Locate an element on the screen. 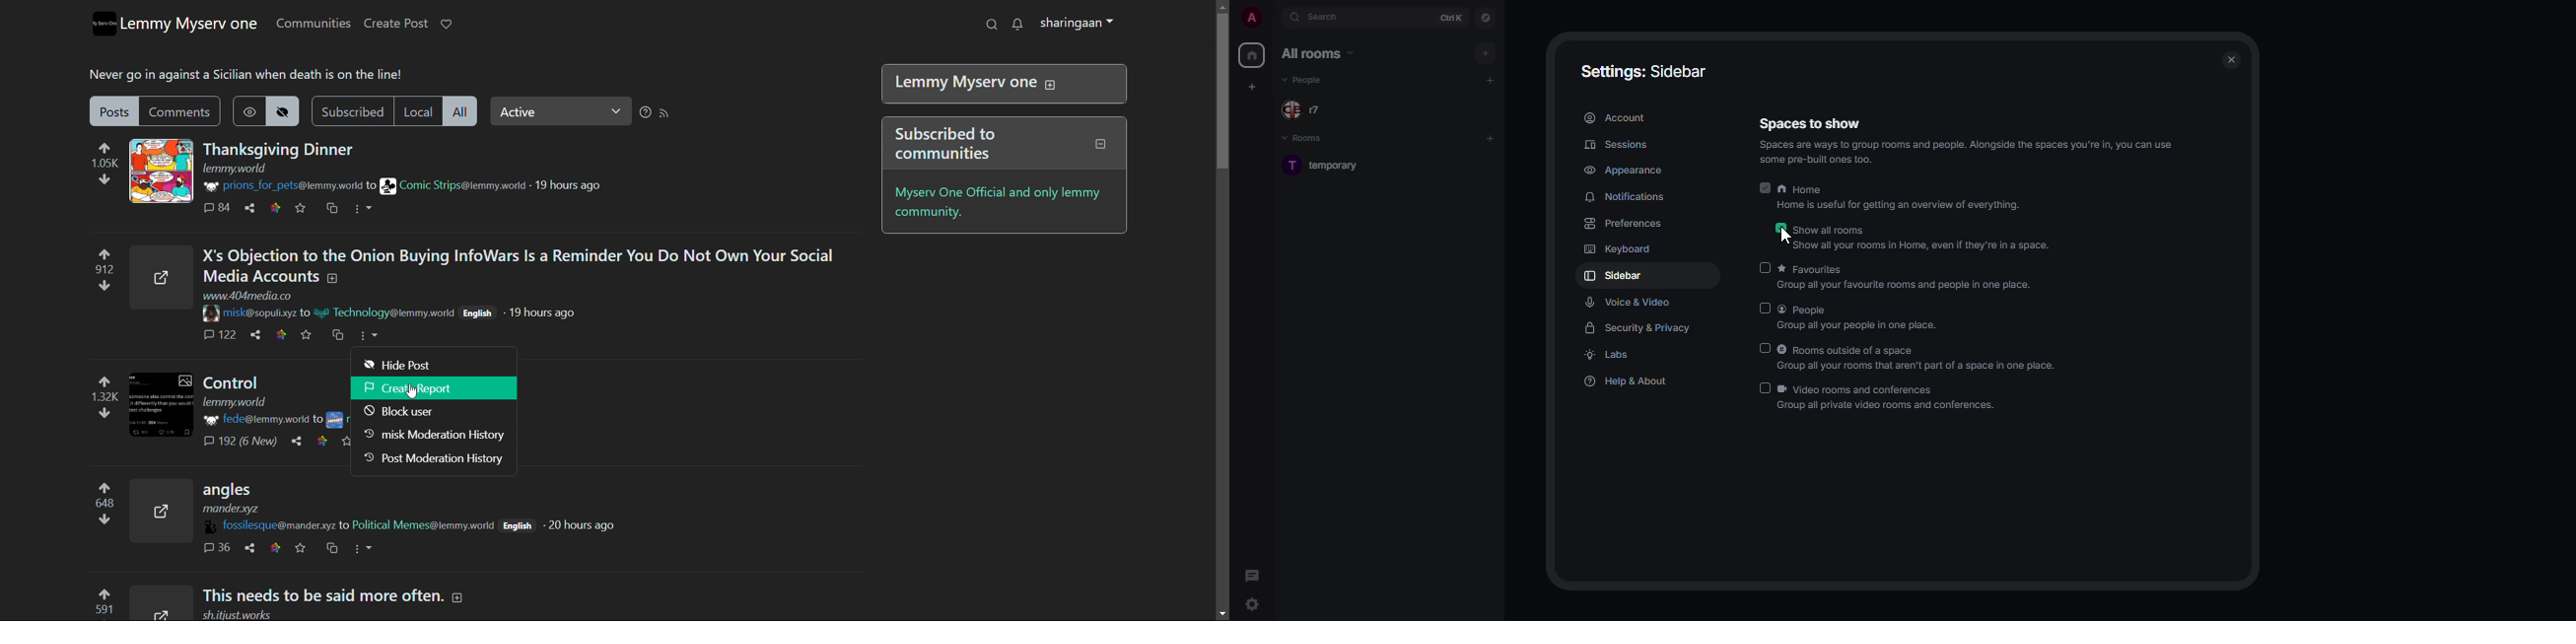  username is located at coordinates (284, 187).